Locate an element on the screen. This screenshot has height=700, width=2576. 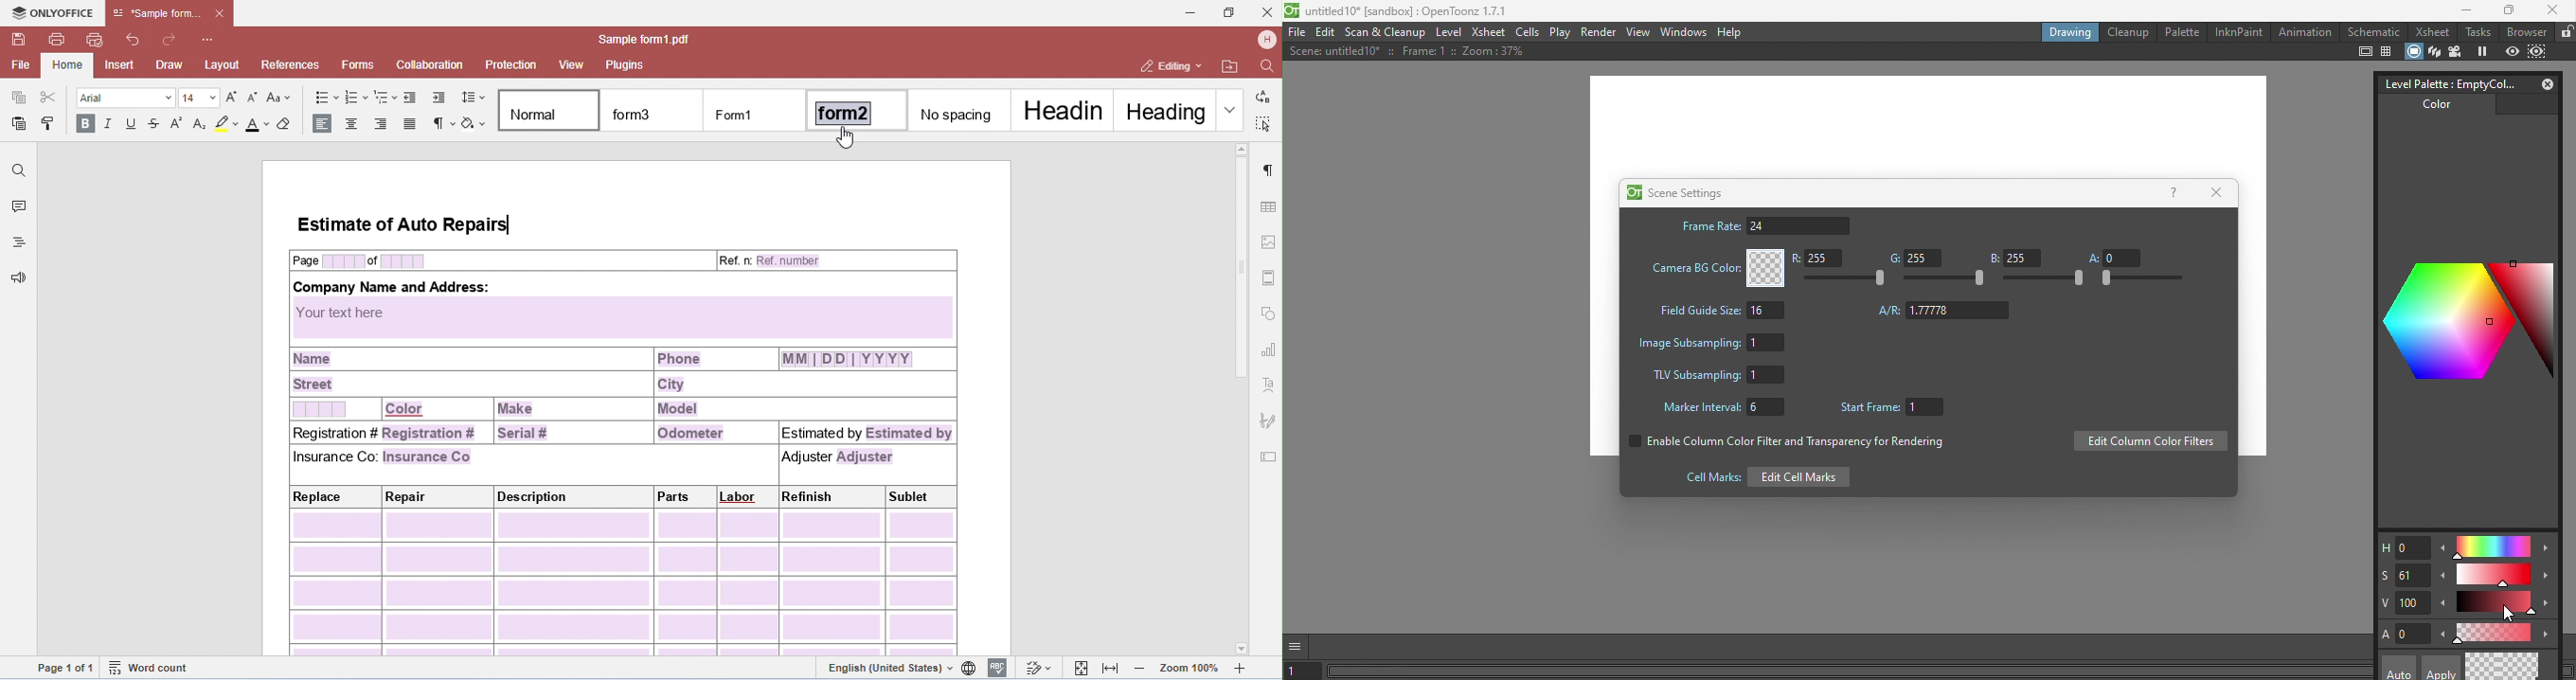
 is located at coordinates (2547, 580).